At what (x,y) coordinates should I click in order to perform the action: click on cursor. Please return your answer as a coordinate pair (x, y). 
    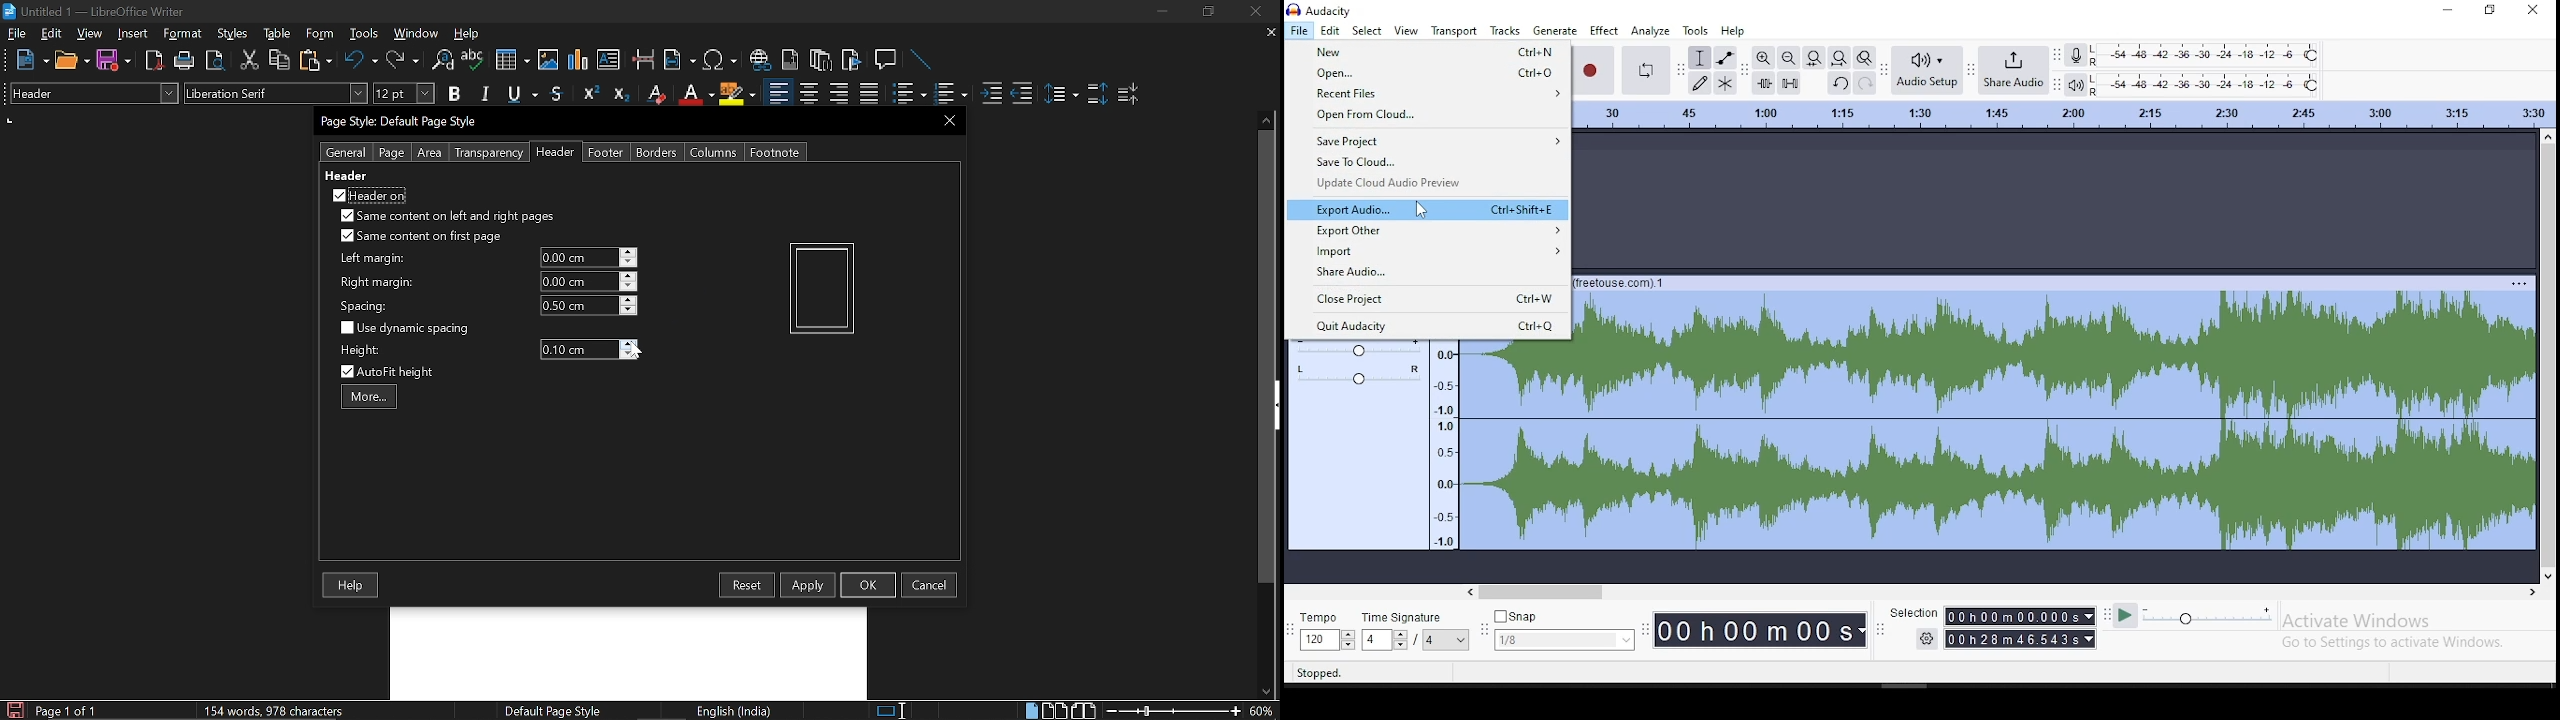
    Looking at the image, I should click on (1423, 209).